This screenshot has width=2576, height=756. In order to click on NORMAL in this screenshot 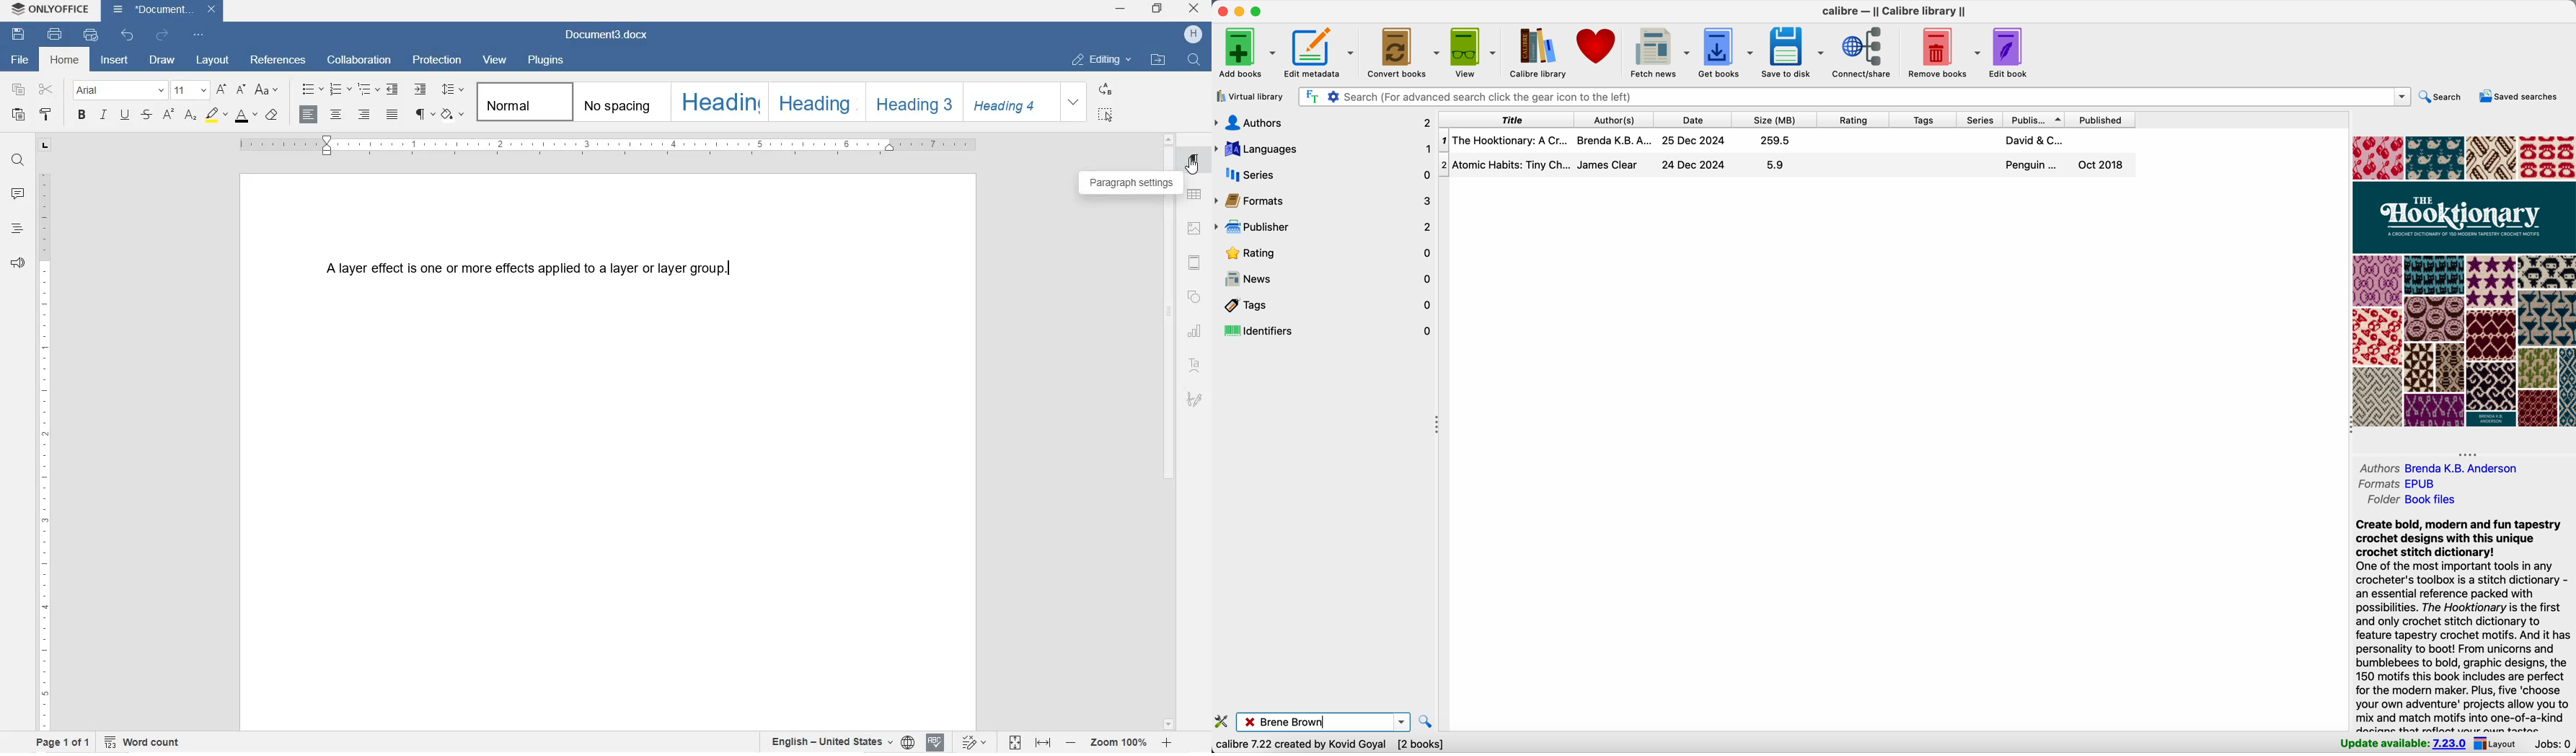, I will do `click(521, 100)`.